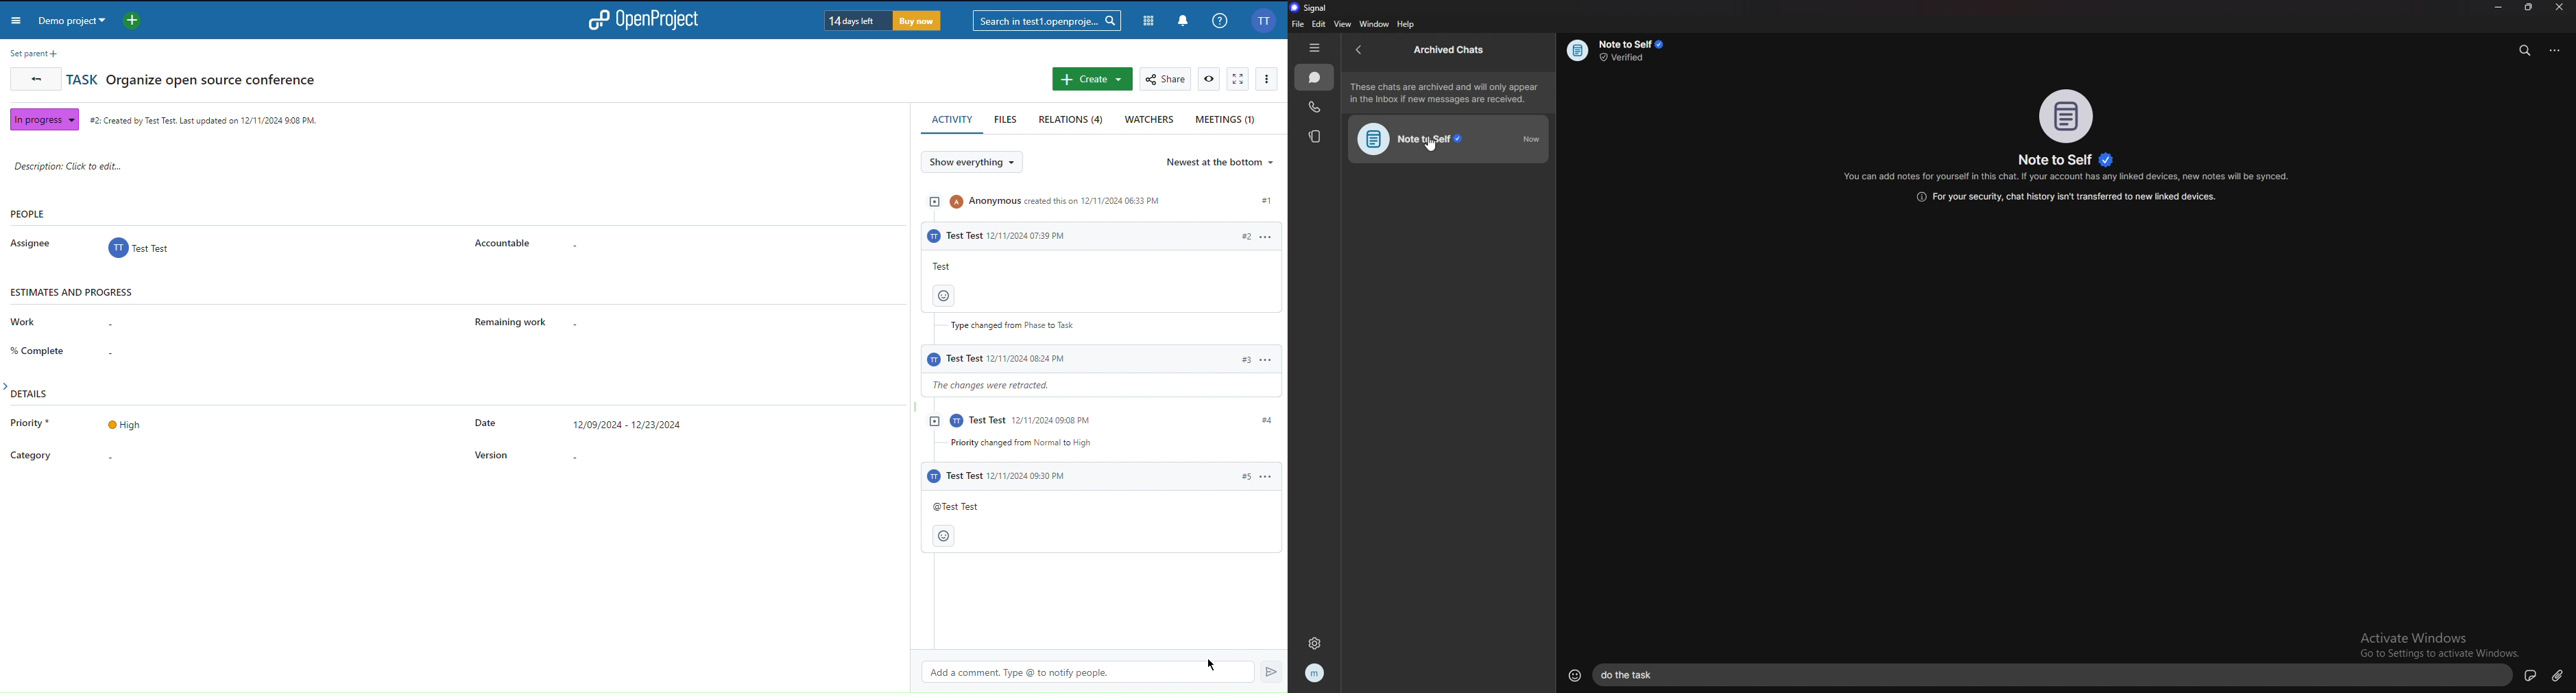 The height and width of the screenshot is (700, 2576). What do you see at coordinates (2531, 674) in the screenshot?
I see `voice message` at bounding box center [2531, 674].